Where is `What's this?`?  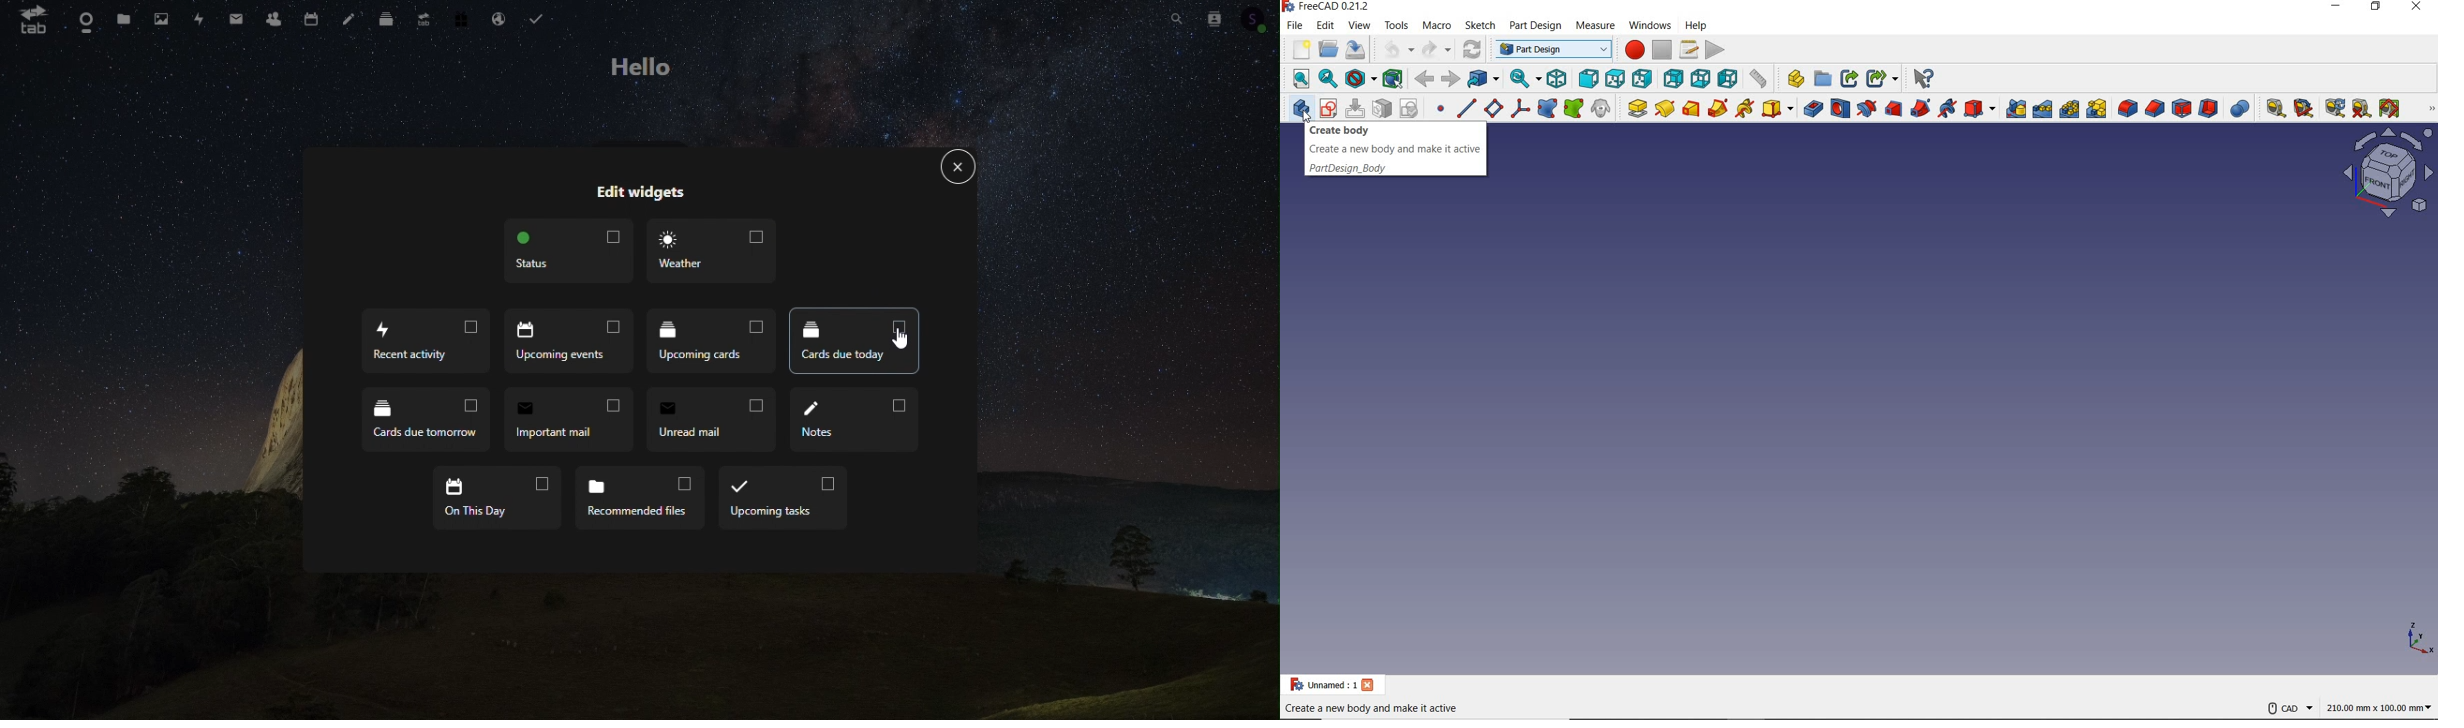
What's this? is located at coordinates (1925, 77).